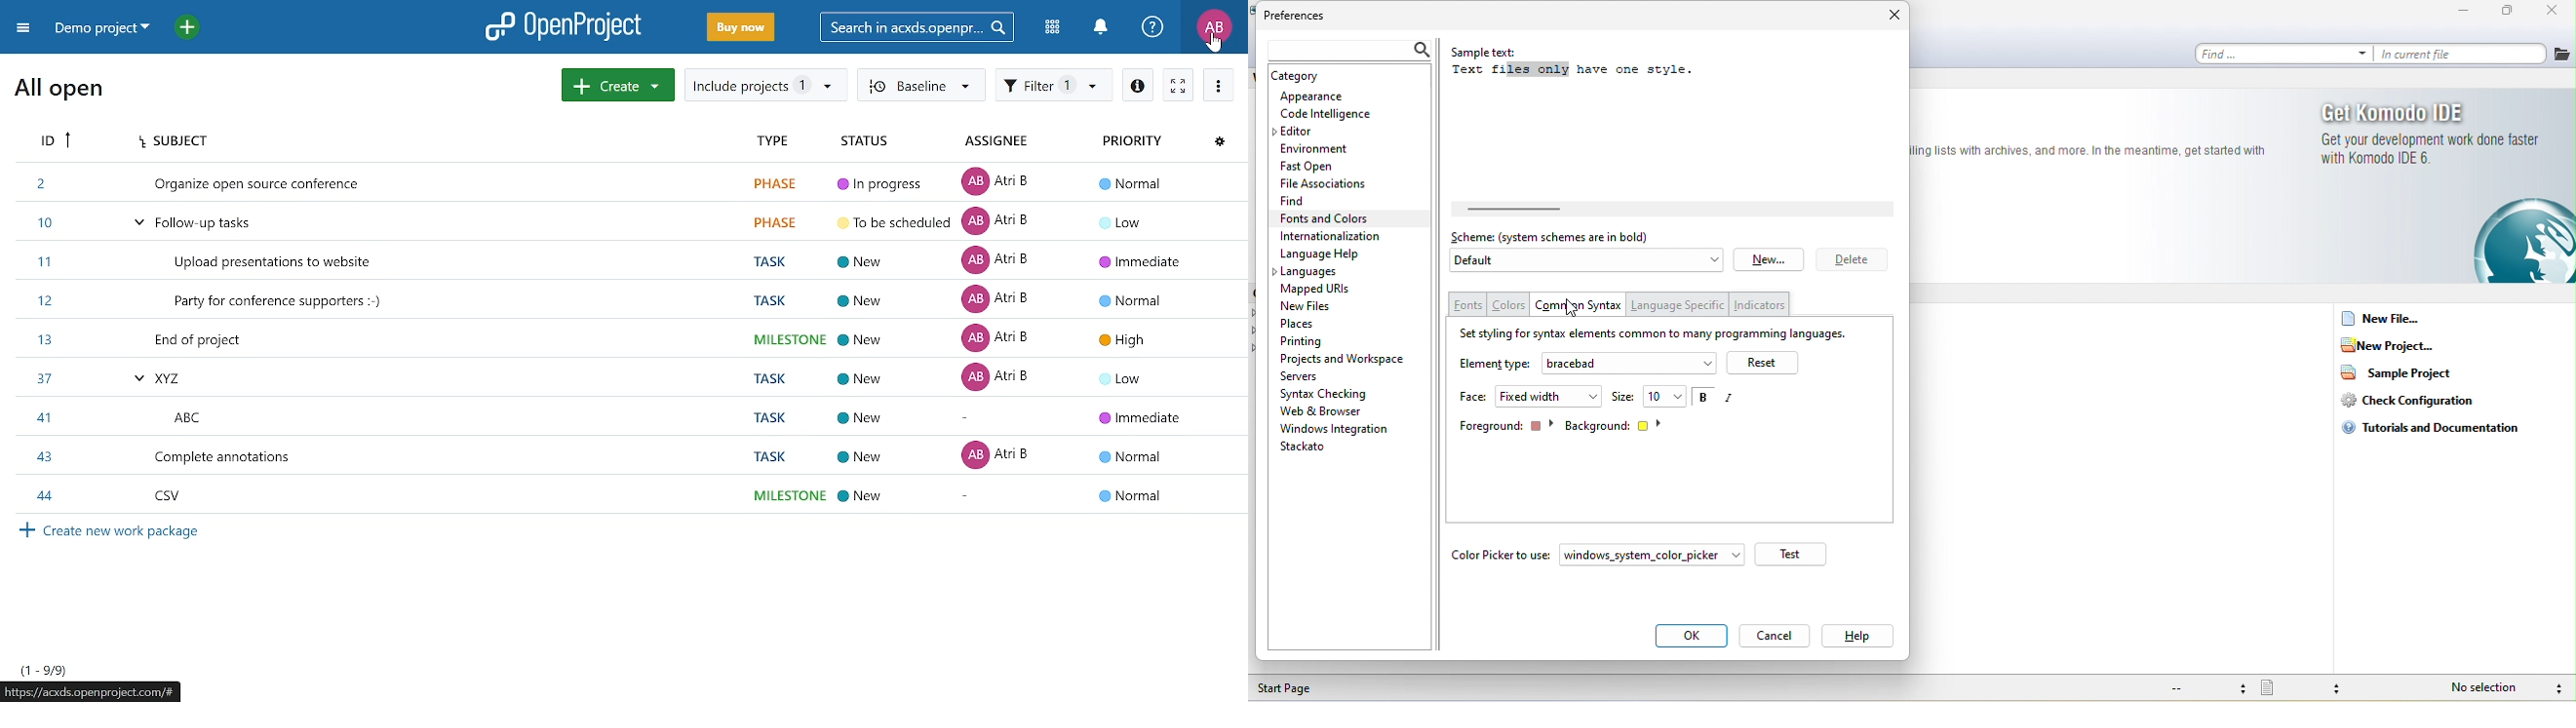  I want to click on cursor, so click(1203, 44).